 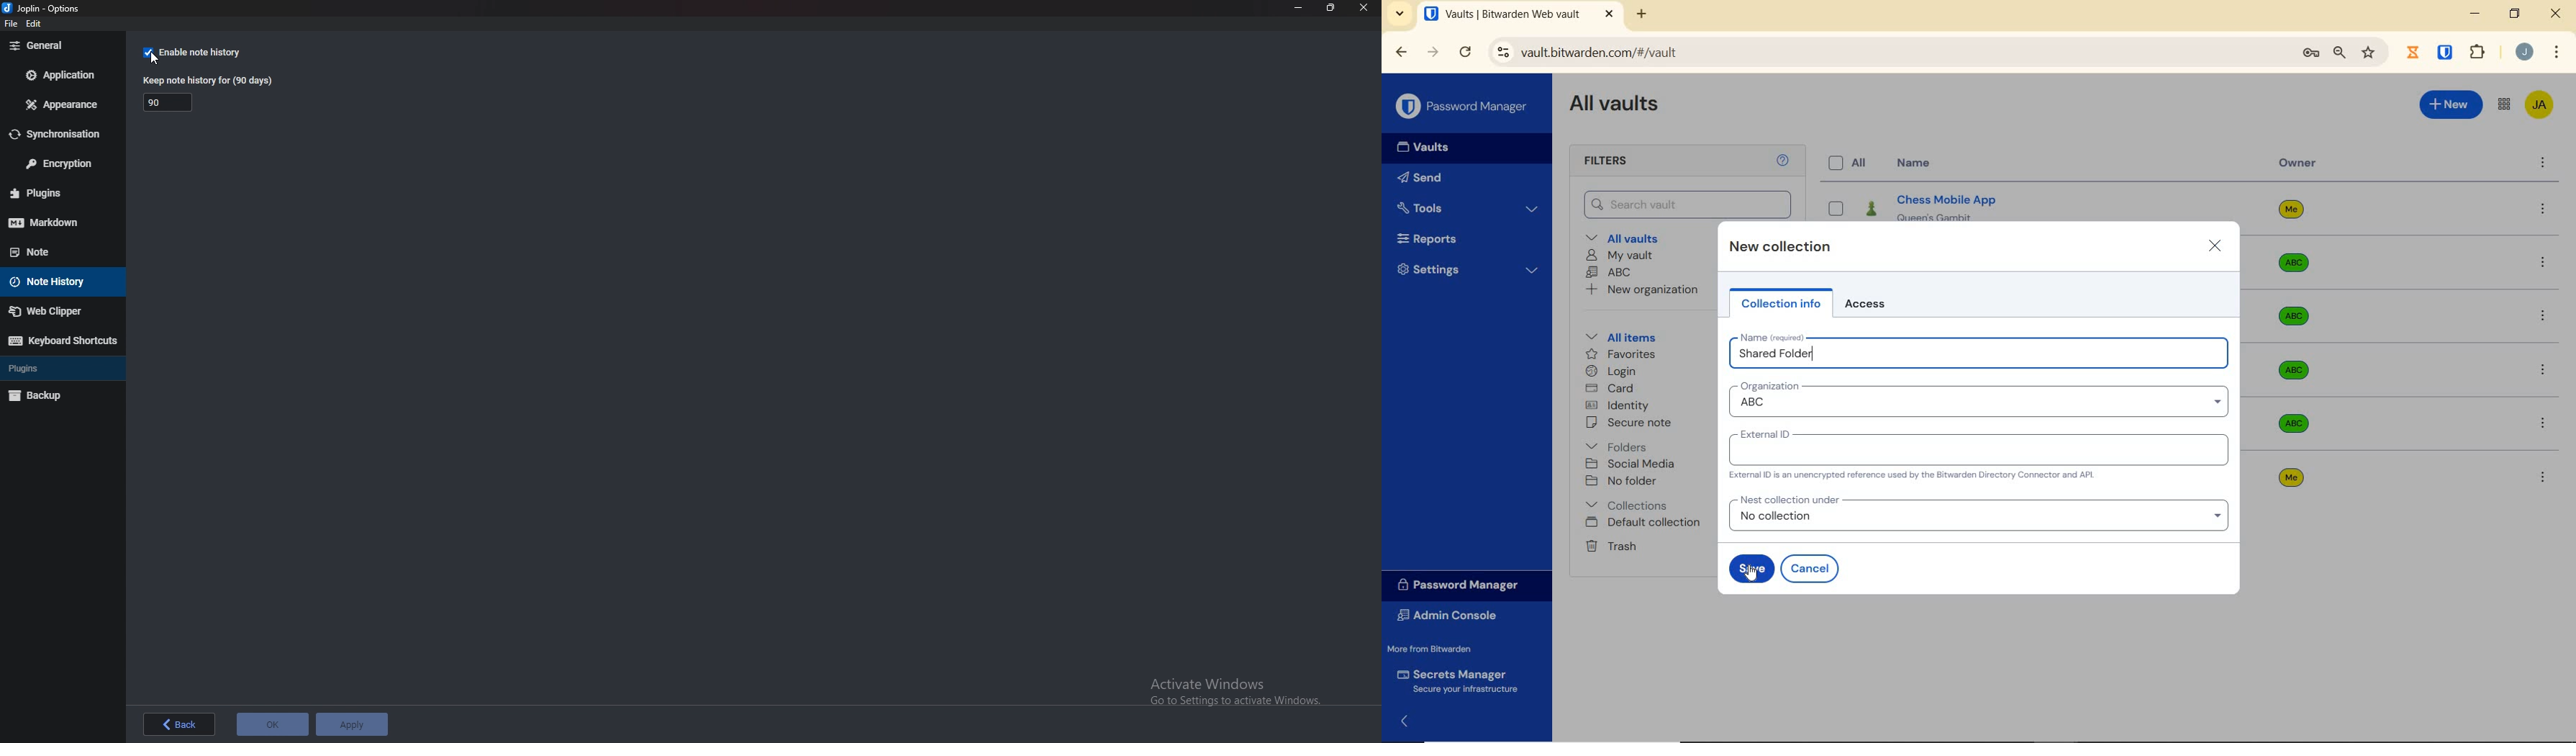 What do you see at coordinates (35, 24) in the screenshot?
I see `edit` at bounding box center [35, 24].